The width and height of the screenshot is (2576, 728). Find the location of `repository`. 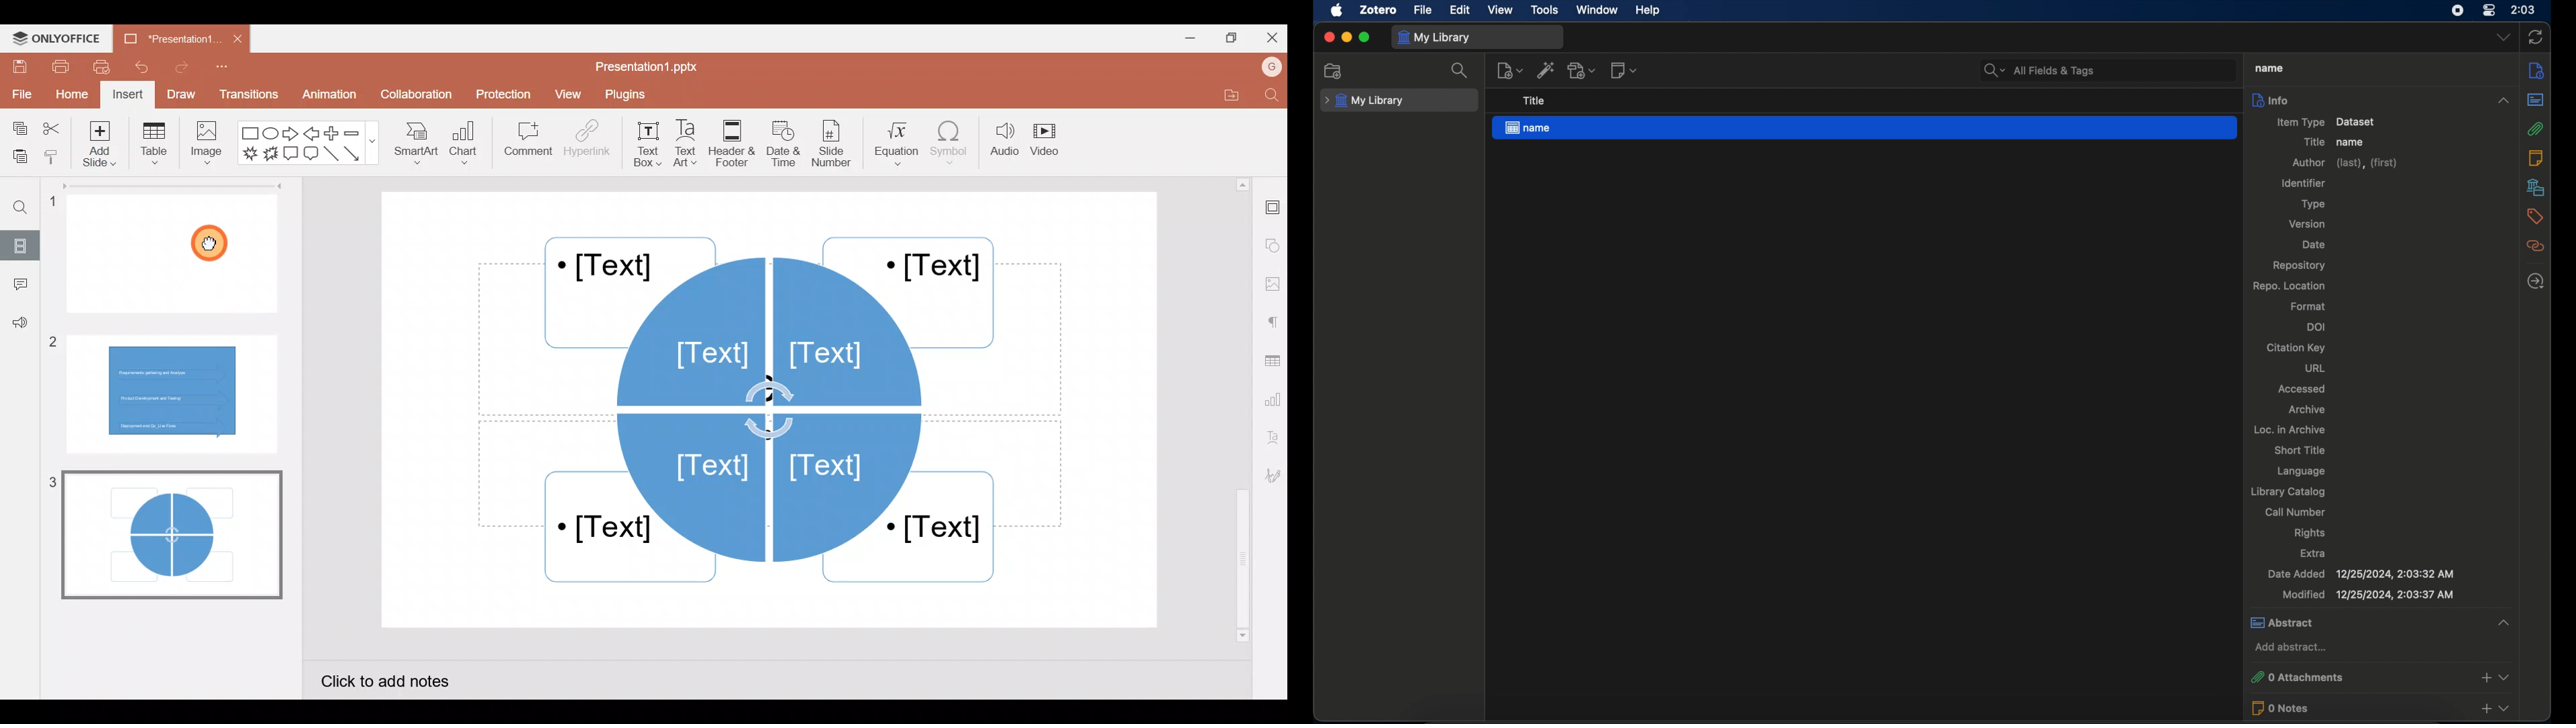

repository is located at coordinates (2298, 265).